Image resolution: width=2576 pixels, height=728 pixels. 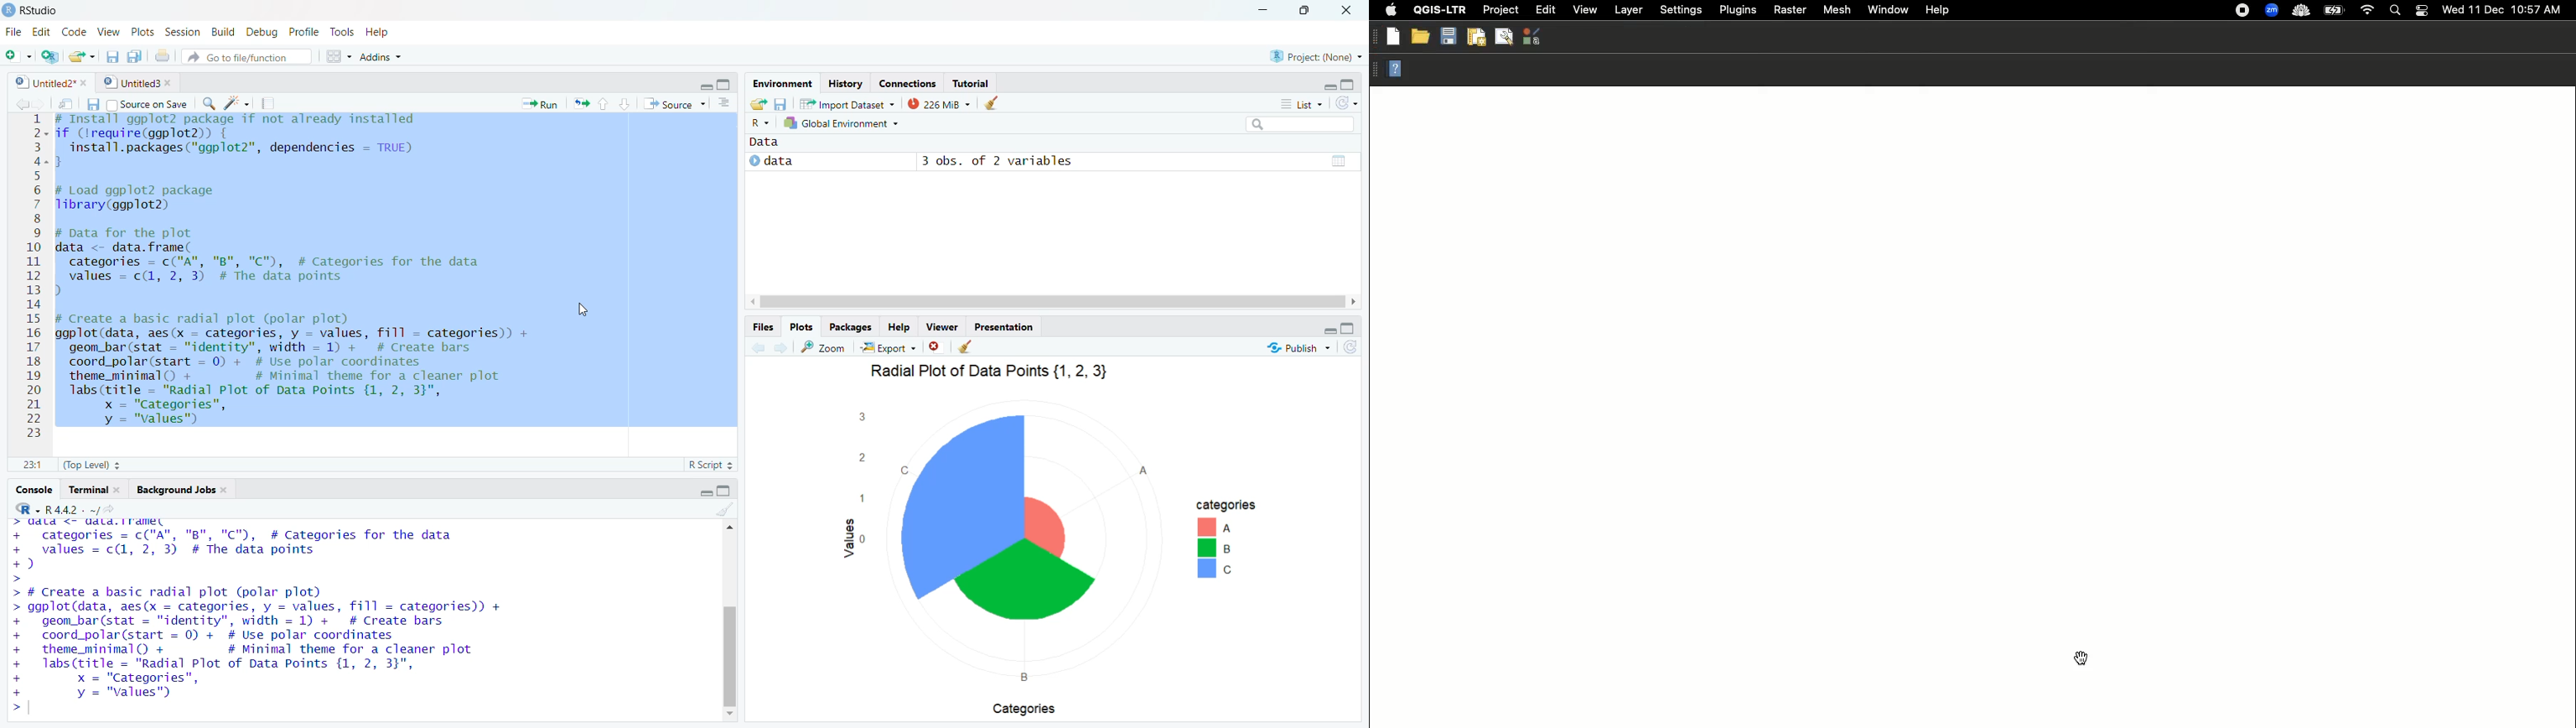 I want to click on Minimize, so click(x=1330, y=332).